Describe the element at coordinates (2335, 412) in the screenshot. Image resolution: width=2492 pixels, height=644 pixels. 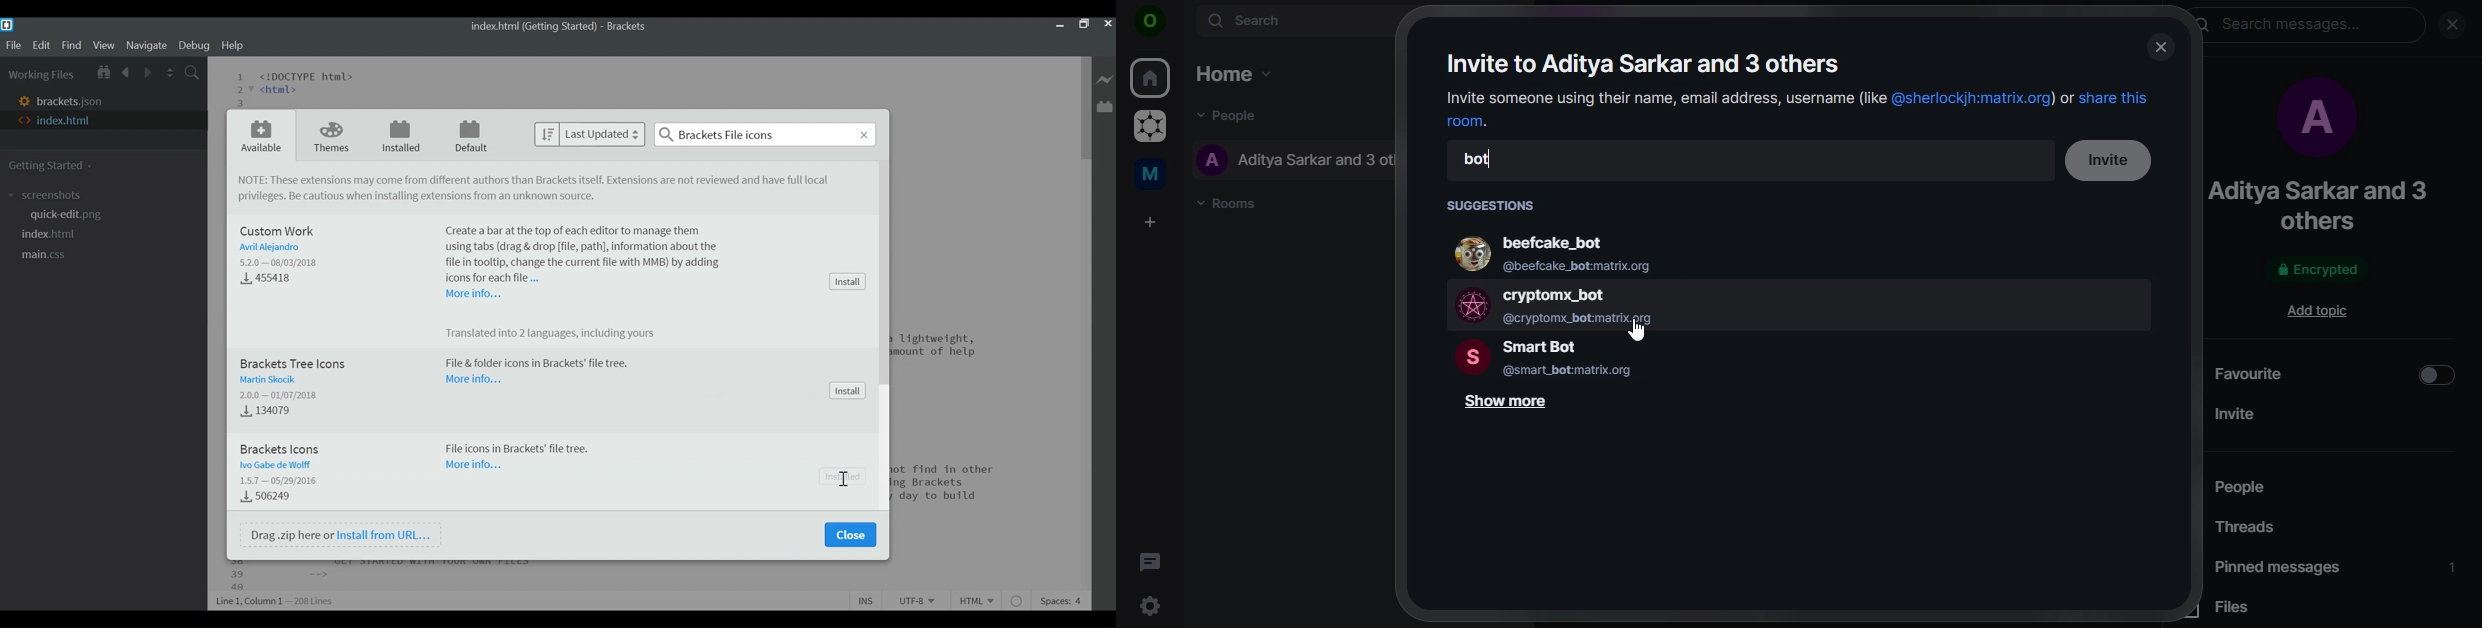
I see `invite` at that location.